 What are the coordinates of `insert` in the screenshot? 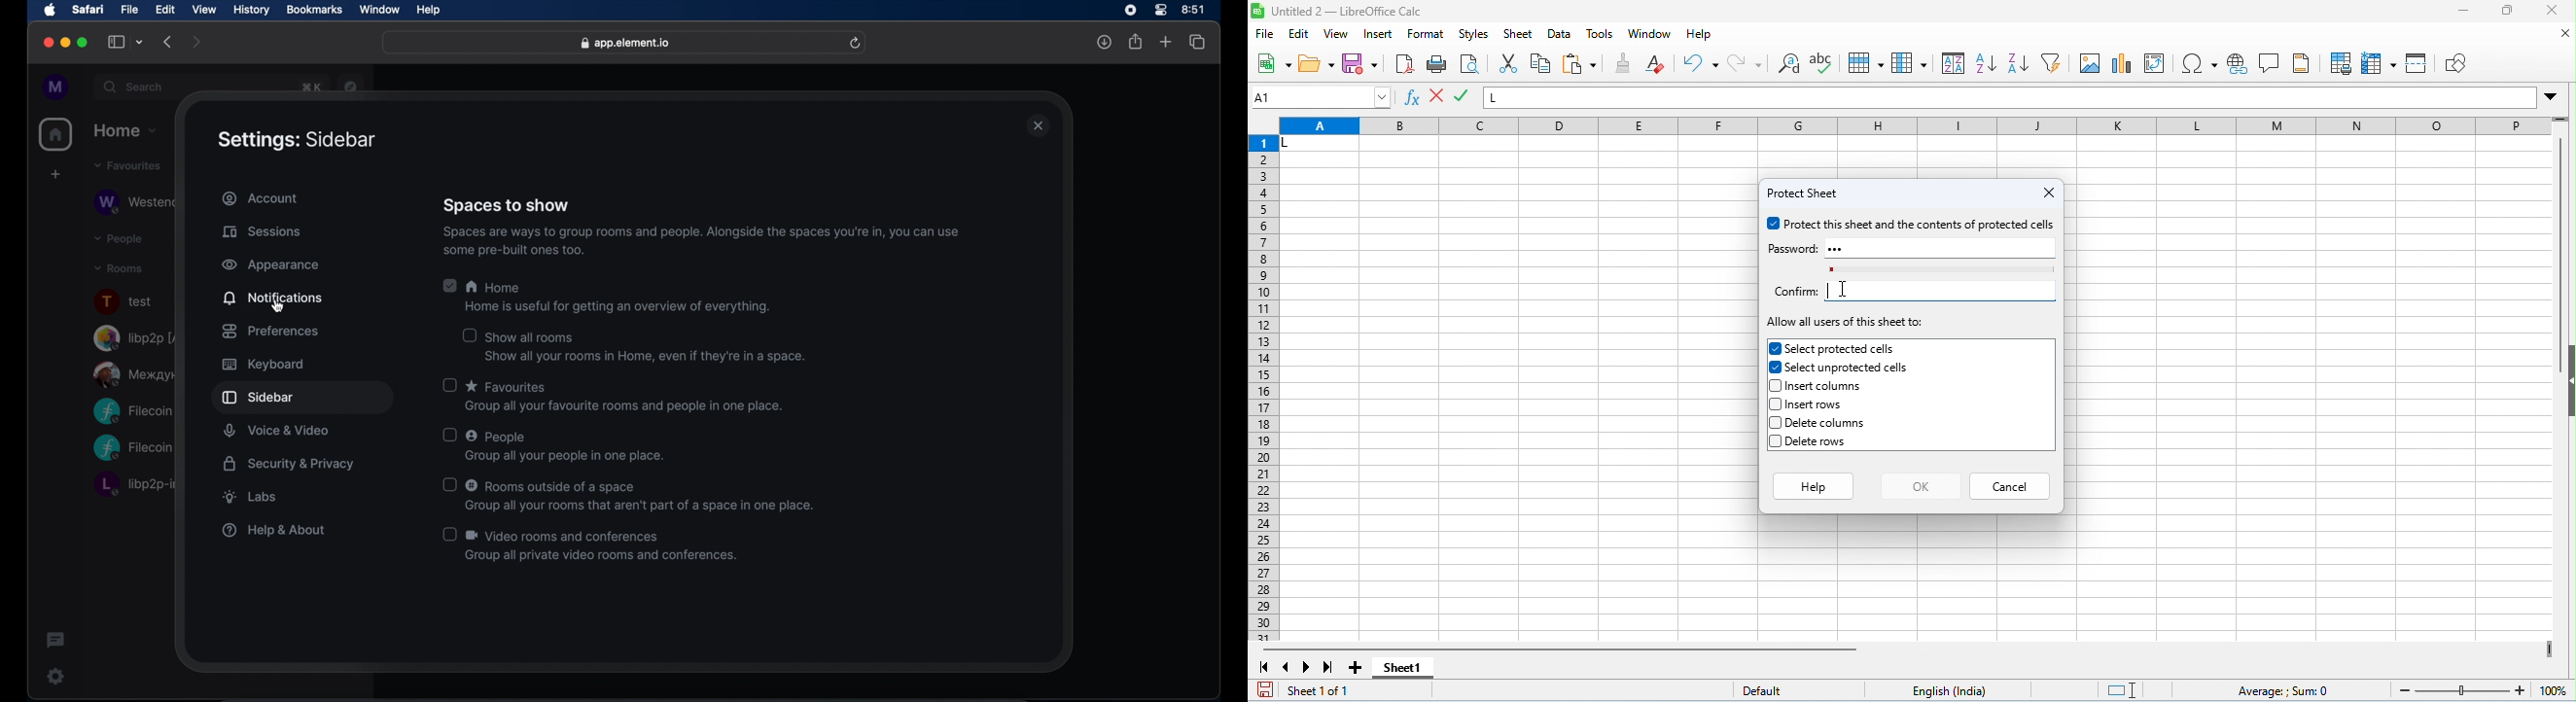 It's located at (1380, 35).